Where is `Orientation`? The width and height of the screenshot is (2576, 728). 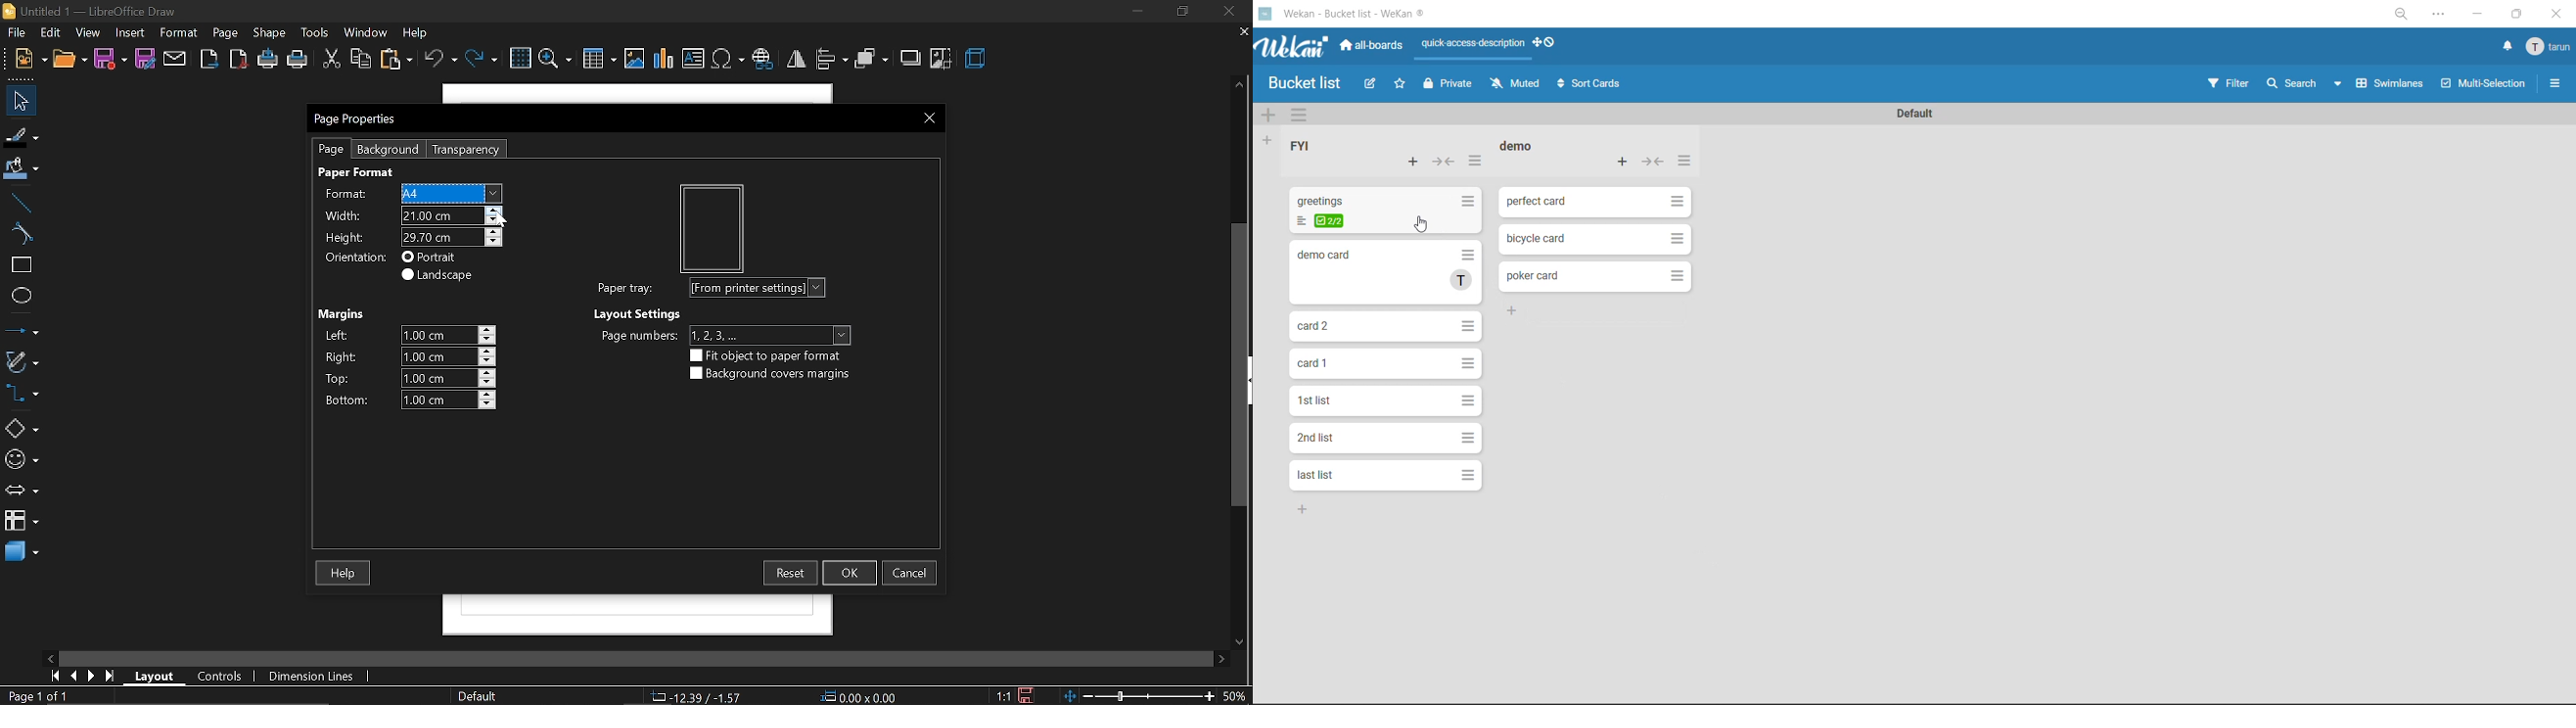
Orientation is located at coordinates (351, 258).